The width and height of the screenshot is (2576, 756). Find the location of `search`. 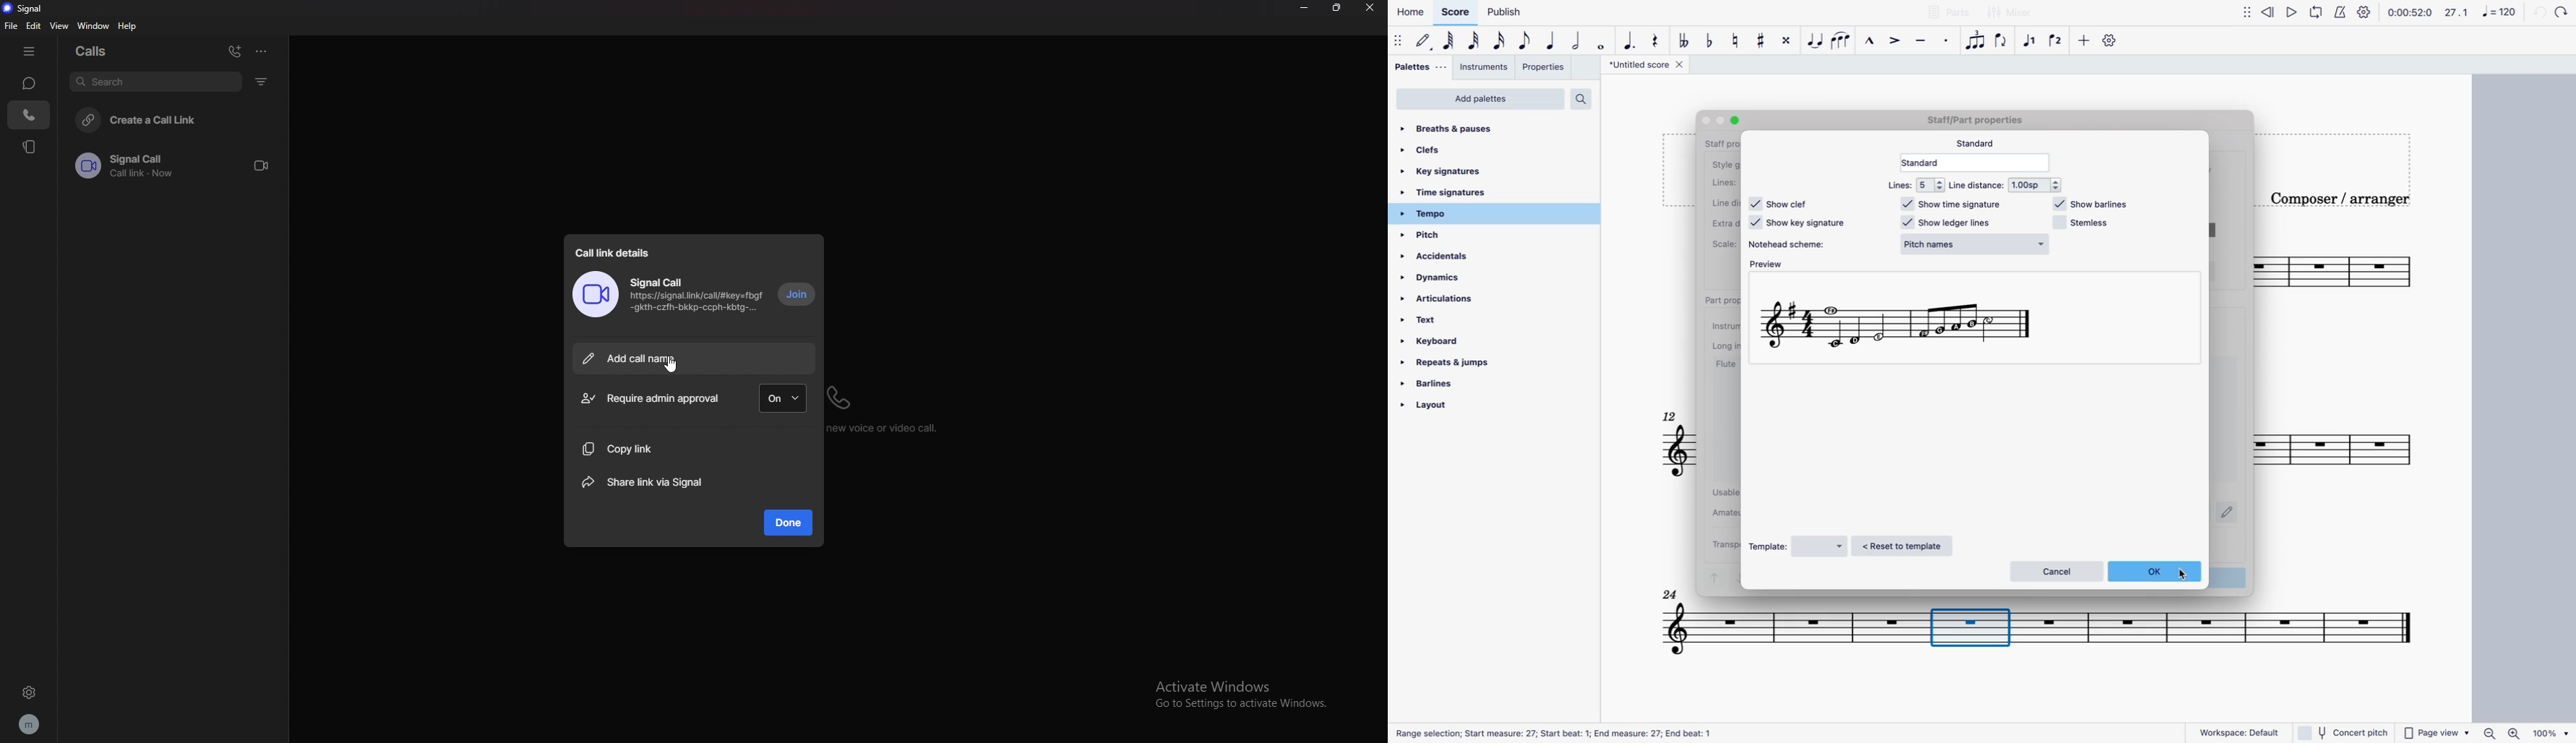

search is located at coordinates (1588, 100).